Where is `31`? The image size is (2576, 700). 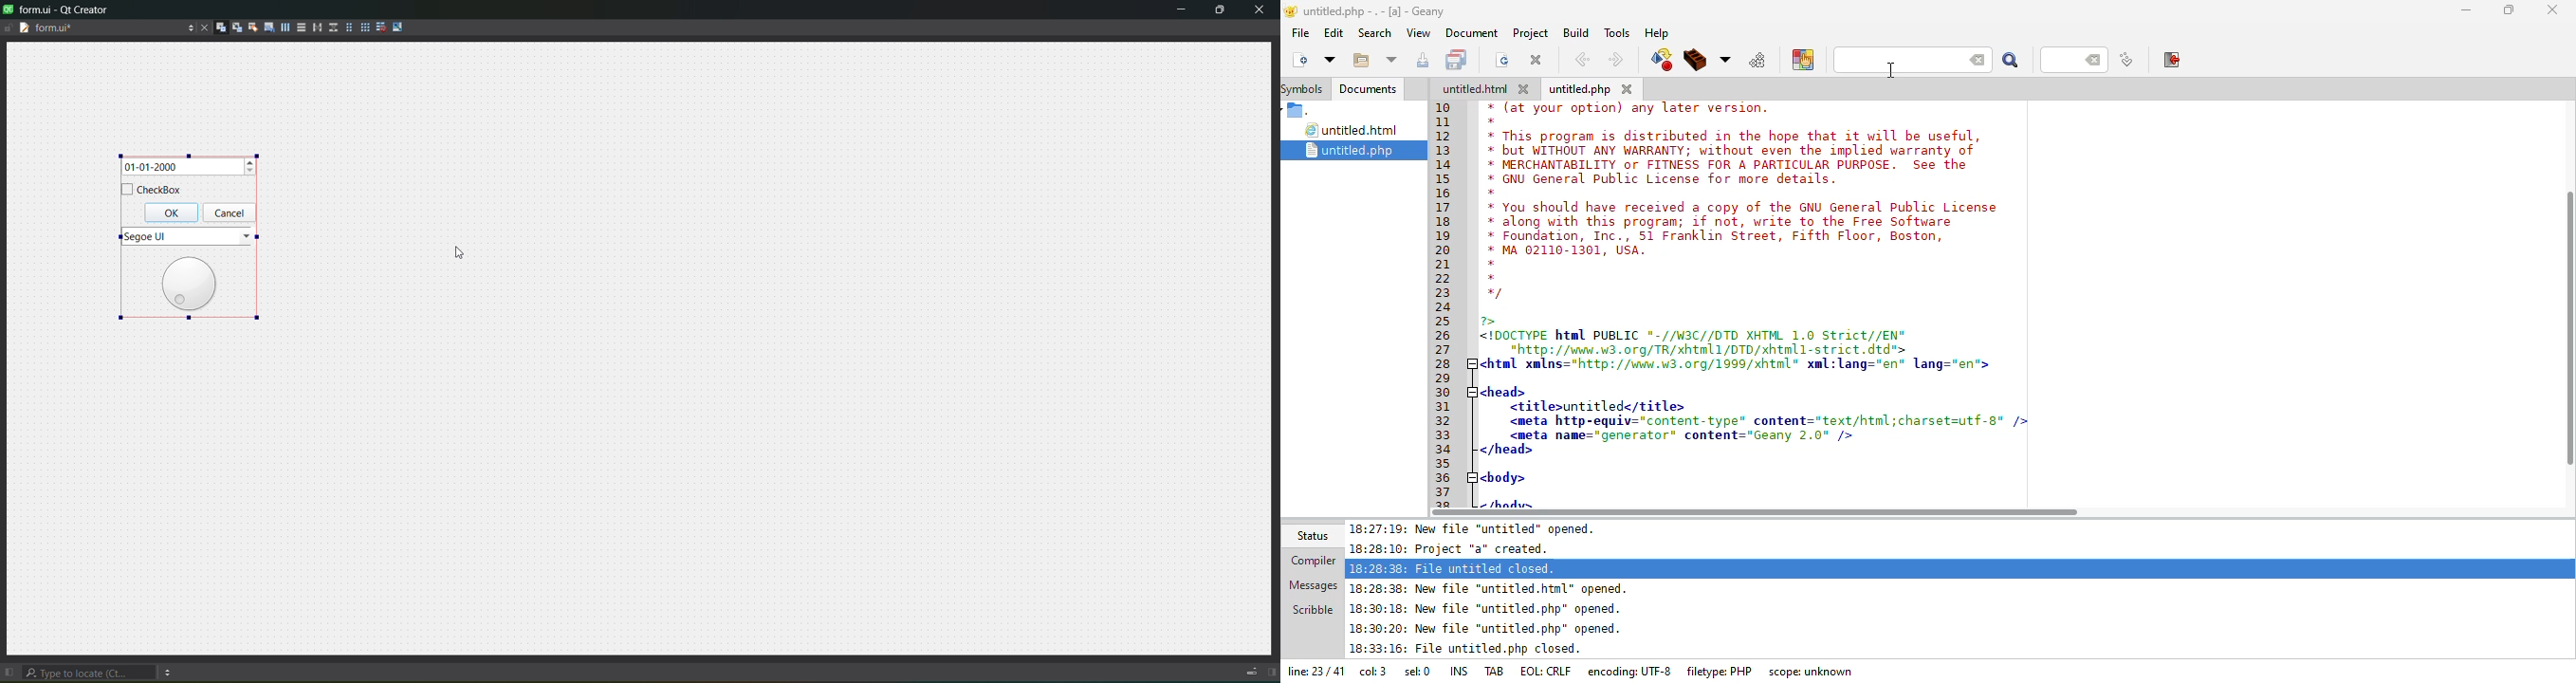
31 is located at coordinates (1447, 407).